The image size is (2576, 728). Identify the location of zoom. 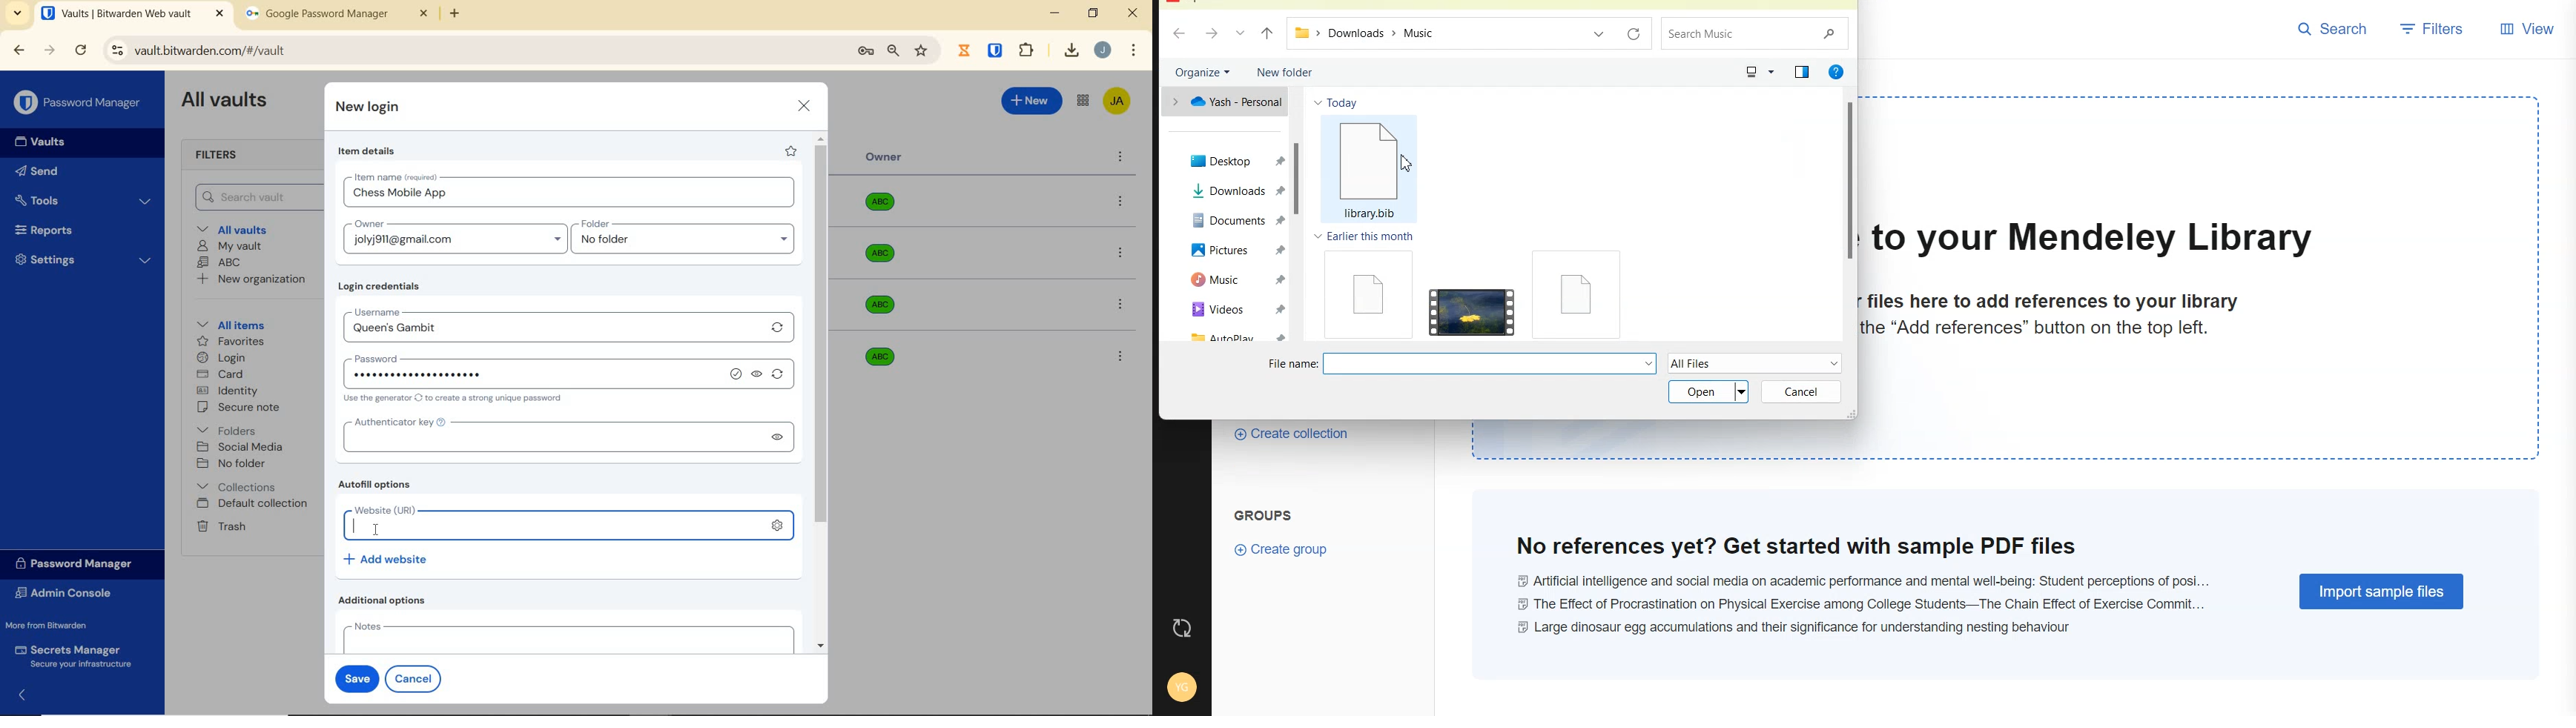
(893, 51).